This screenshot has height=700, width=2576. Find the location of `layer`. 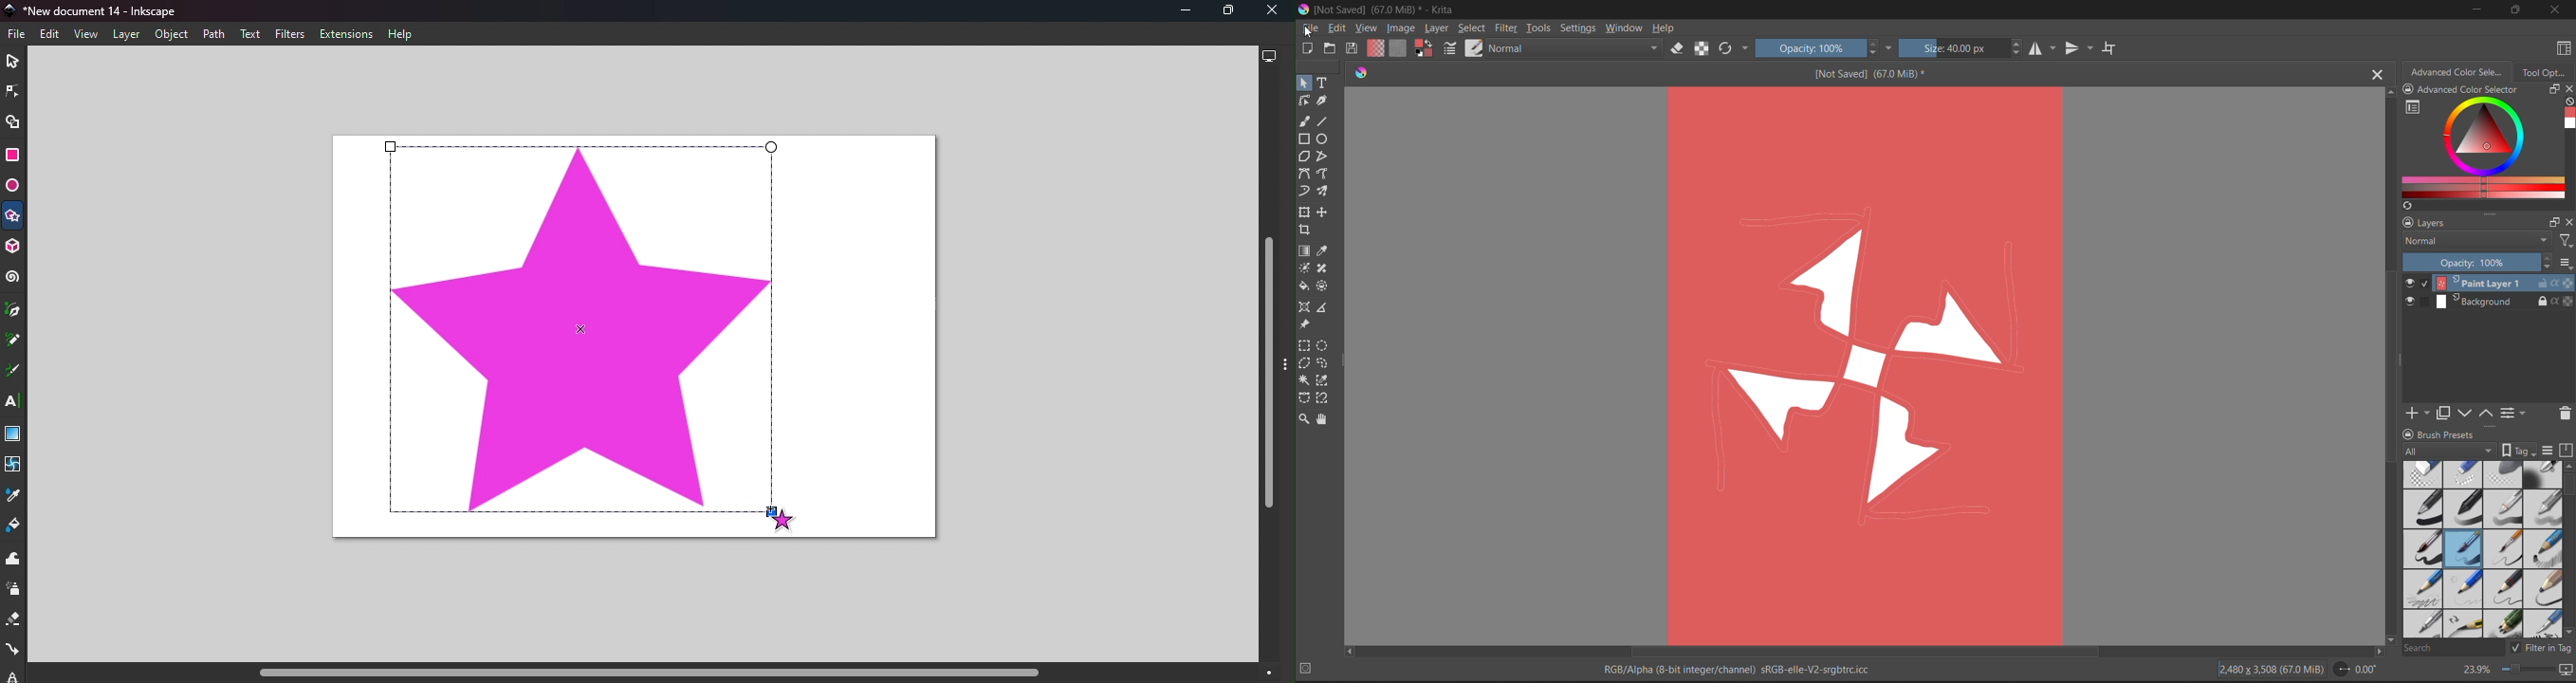

layer is located at coordinates (1439, 30).